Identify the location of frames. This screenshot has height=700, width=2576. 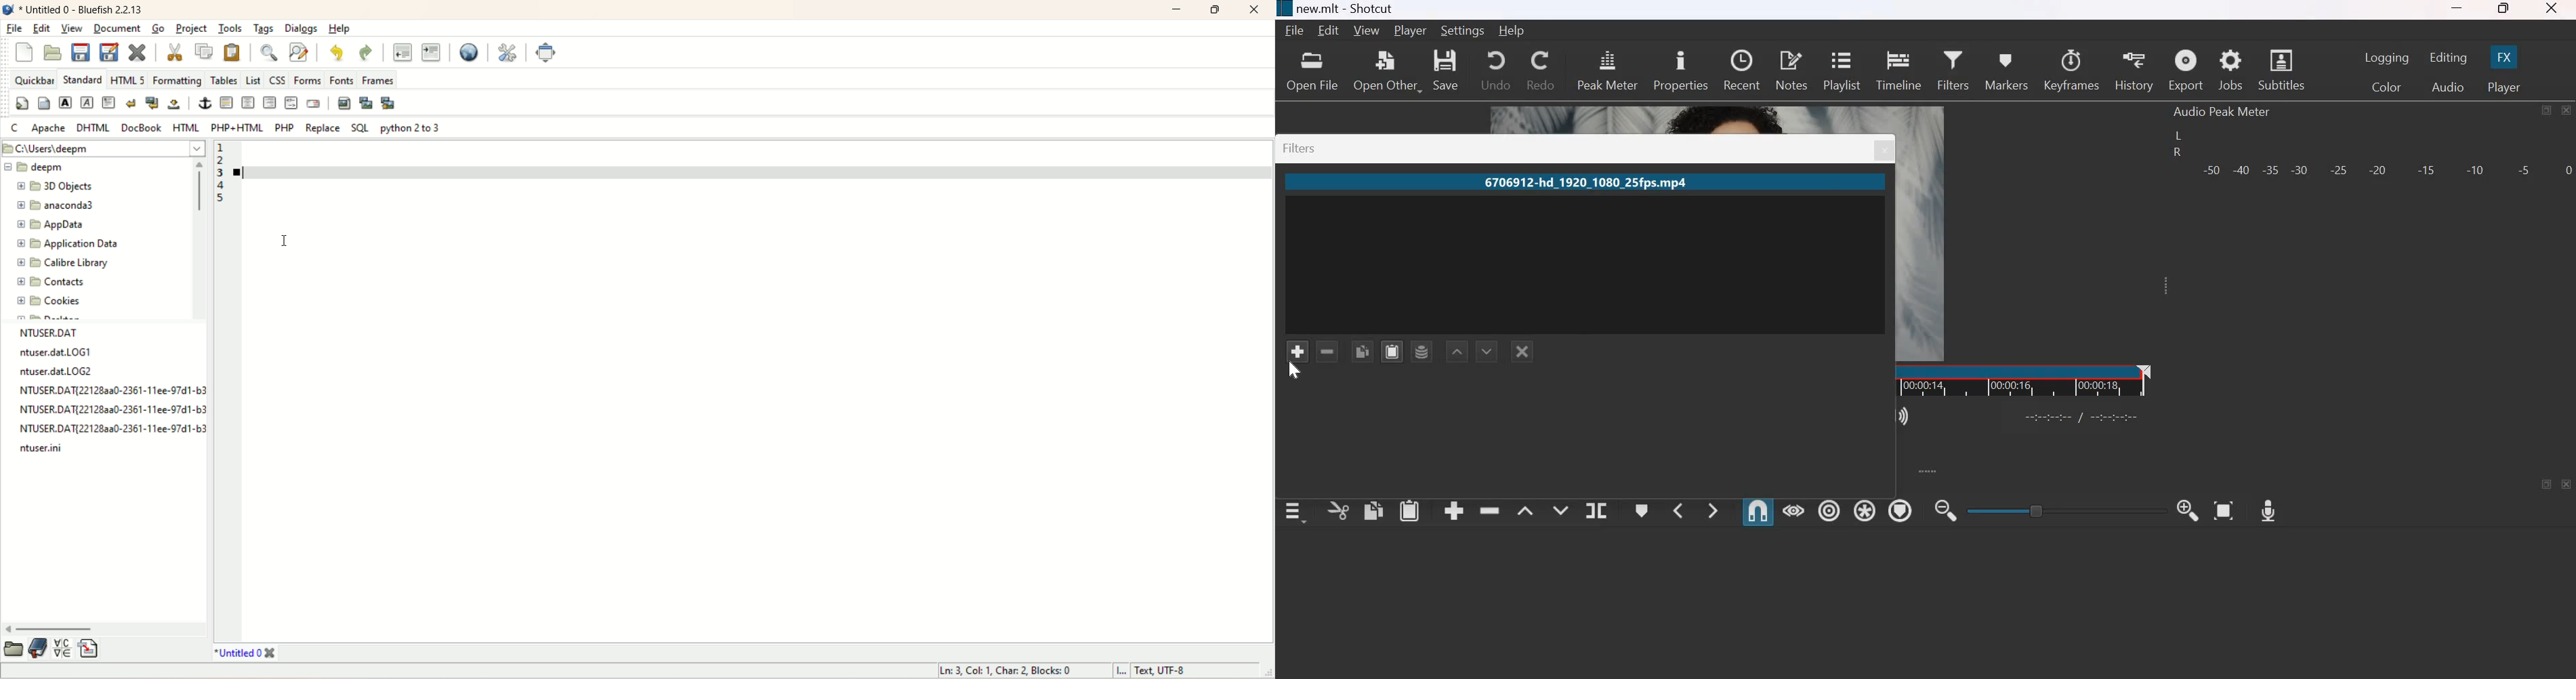
(377, 78).